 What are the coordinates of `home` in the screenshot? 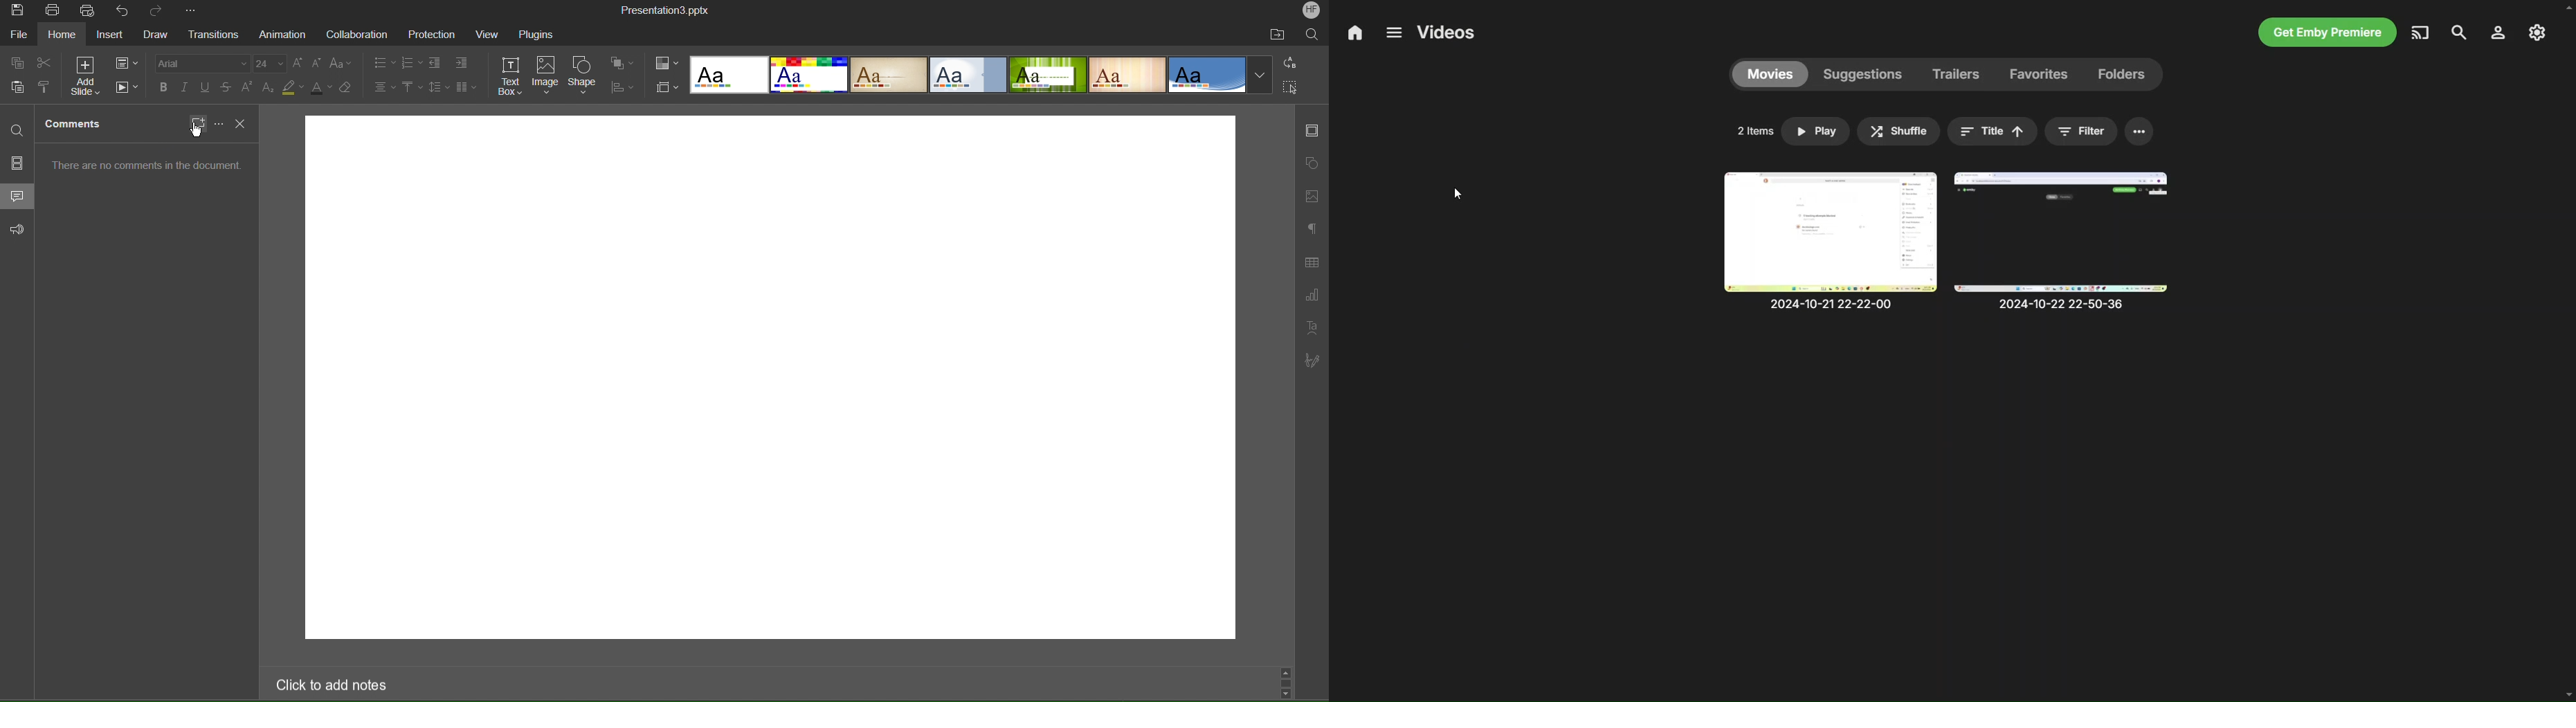 It's located at (63, 36).